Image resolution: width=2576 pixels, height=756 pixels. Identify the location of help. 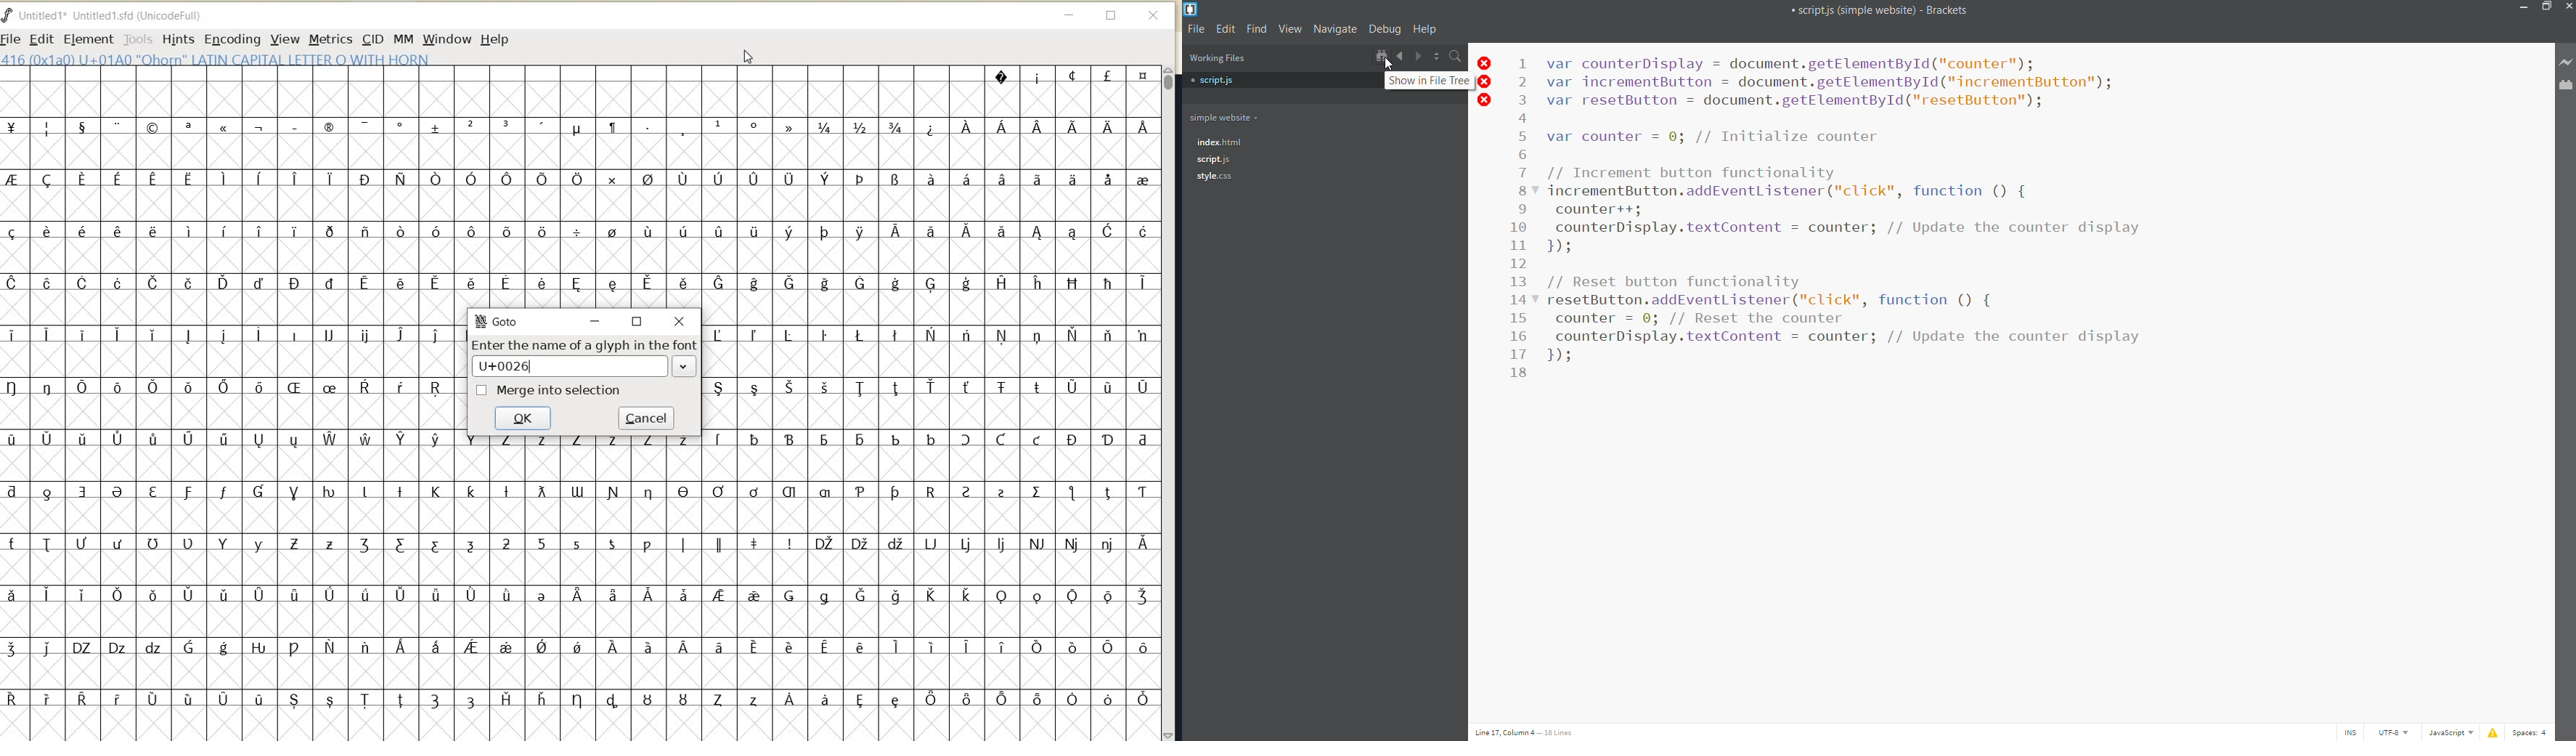
(1427, 30).